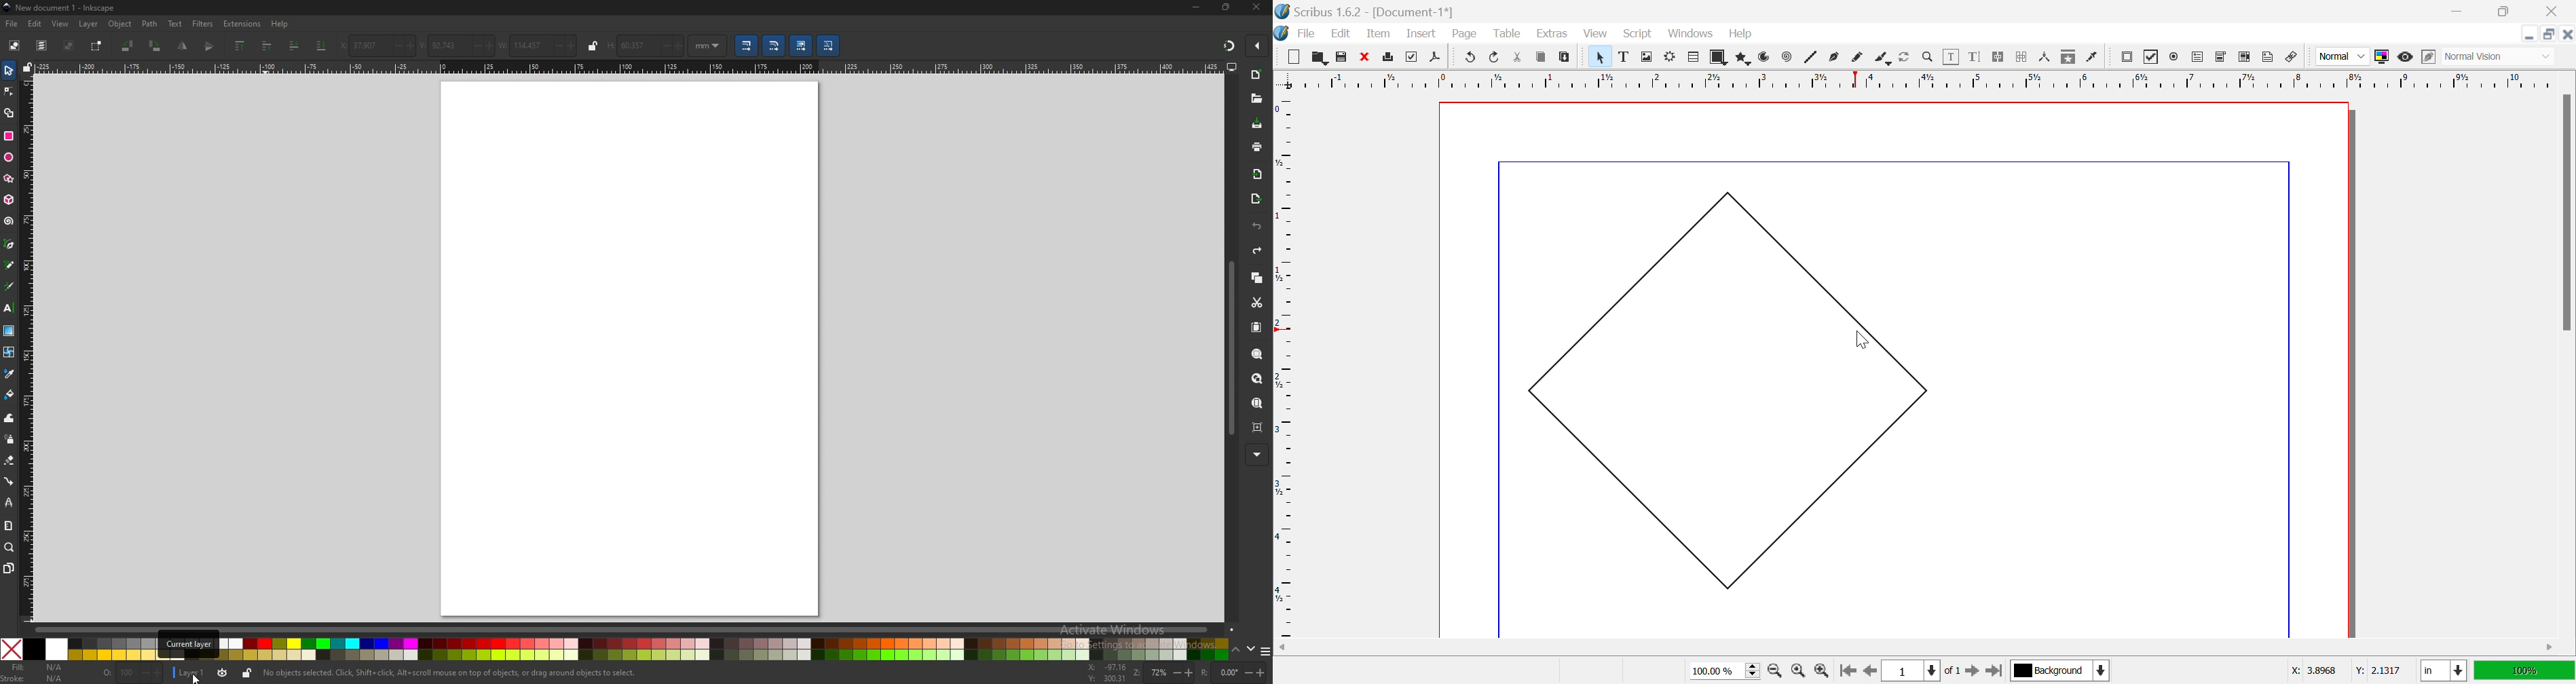 This screenshot has width=2576, height=700. I want to click on Copy item properties, so click(2067, 58).